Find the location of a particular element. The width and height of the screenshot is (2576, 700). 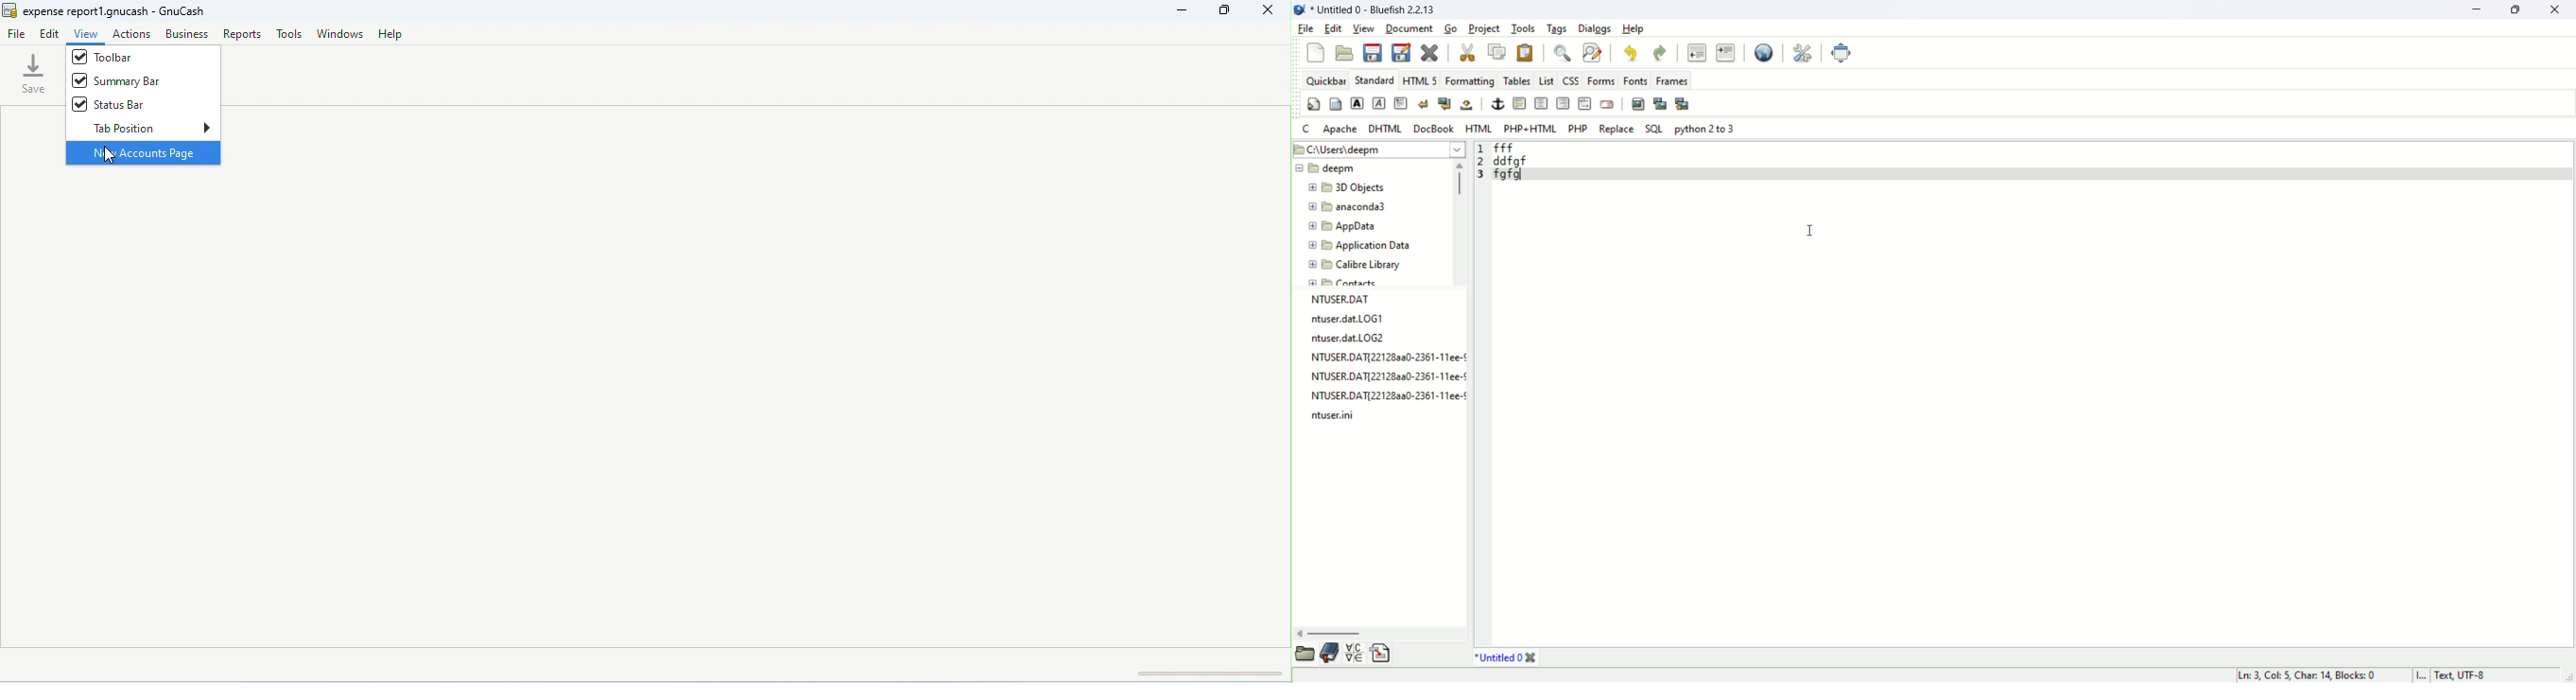

C is located at coordinates (1308, 129).